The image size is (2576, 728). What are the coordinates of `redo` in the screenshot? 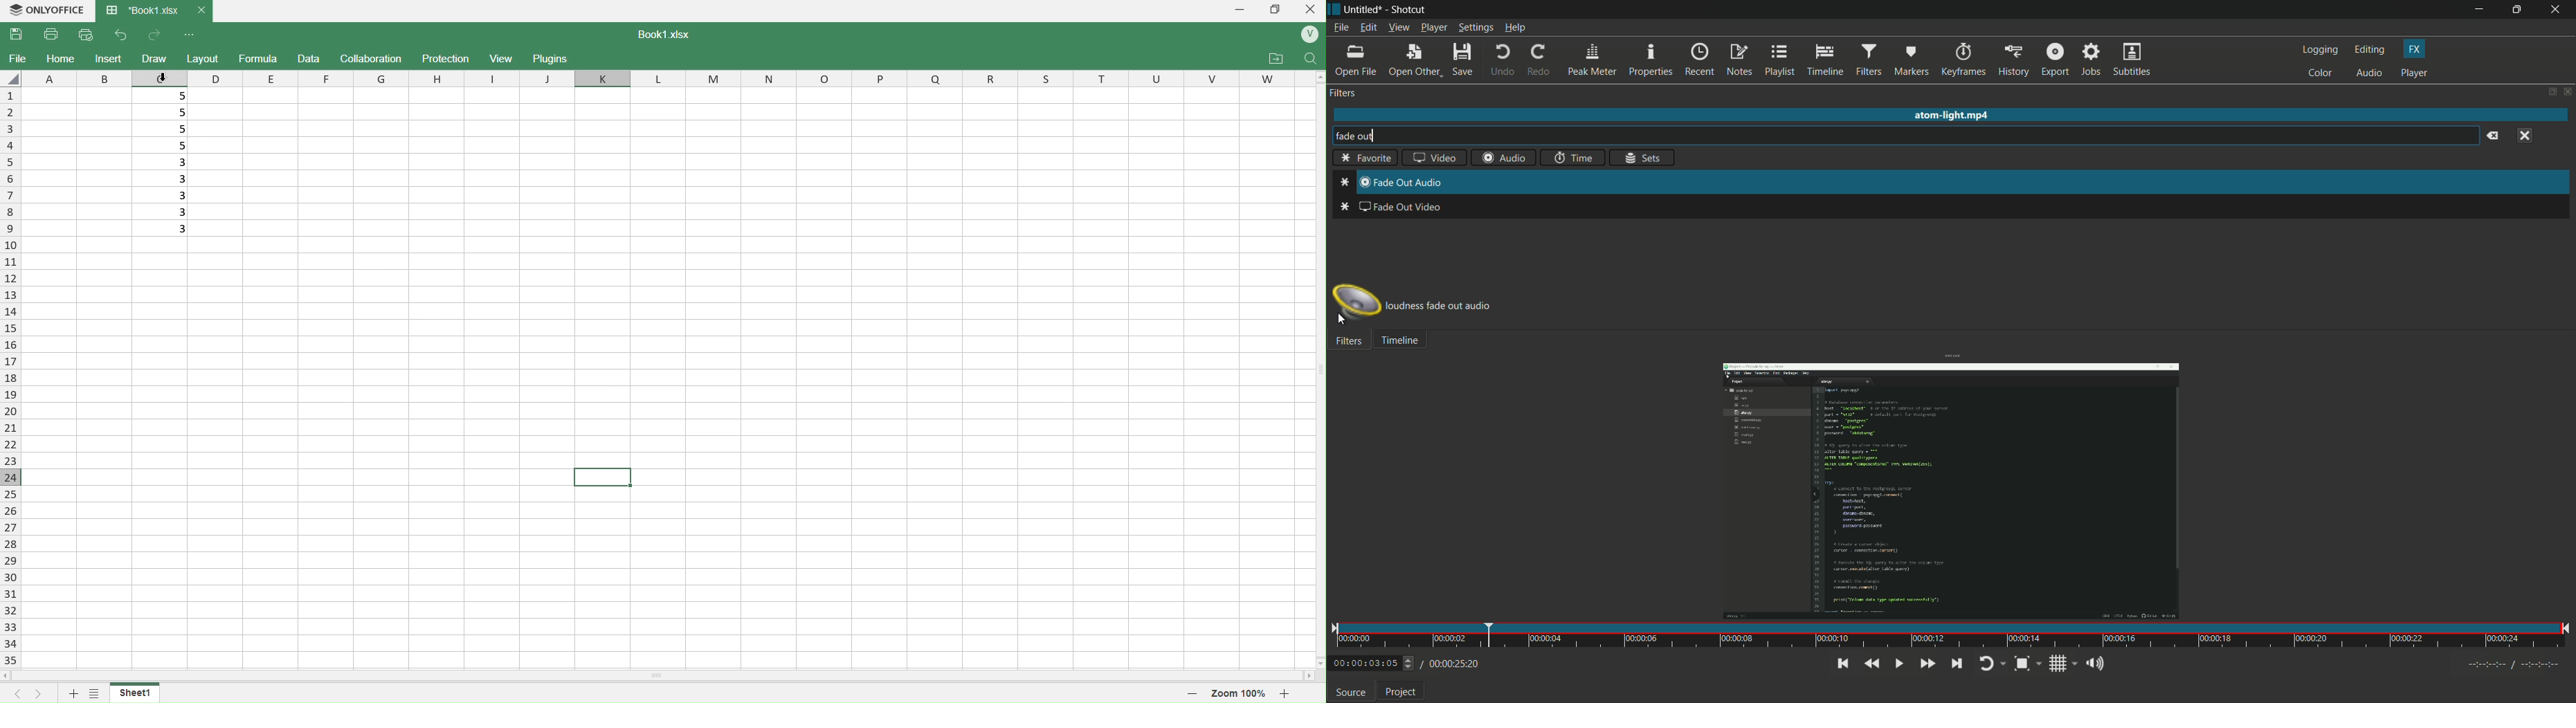 It's located at (156, 34).